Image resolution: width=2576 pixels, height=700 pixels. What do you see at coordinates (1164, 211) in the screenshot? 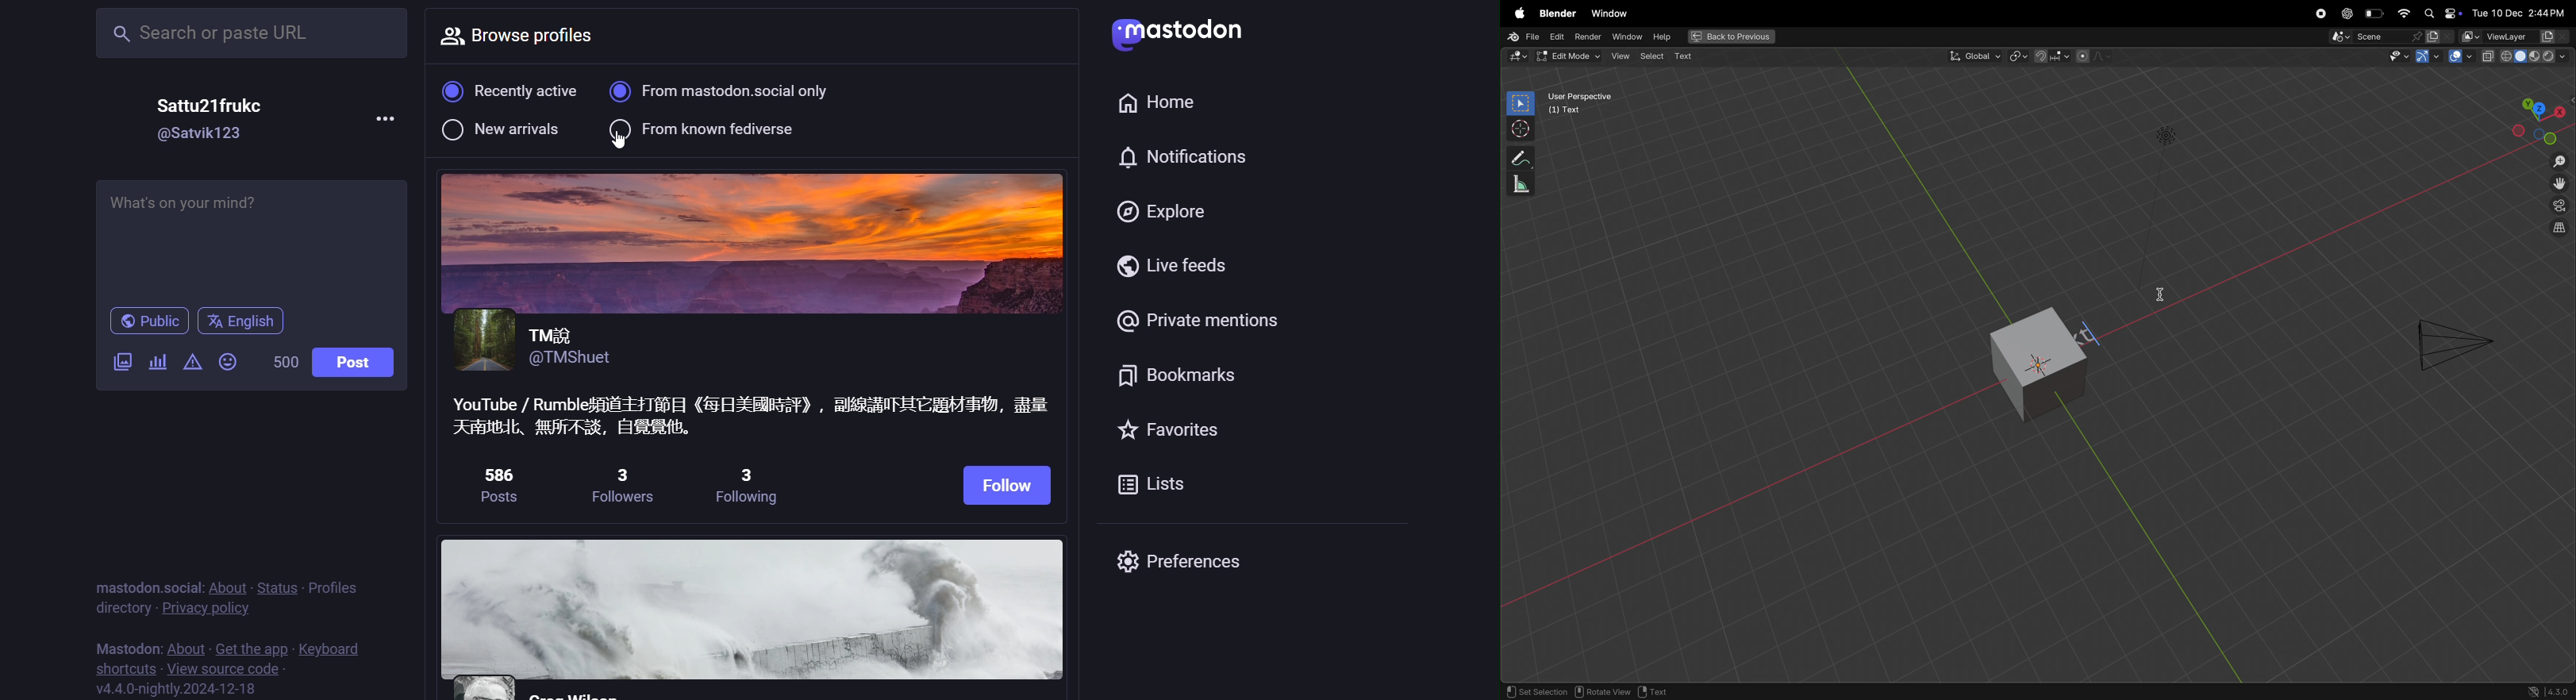
I see `explore` at bounding box center [1164, 211].